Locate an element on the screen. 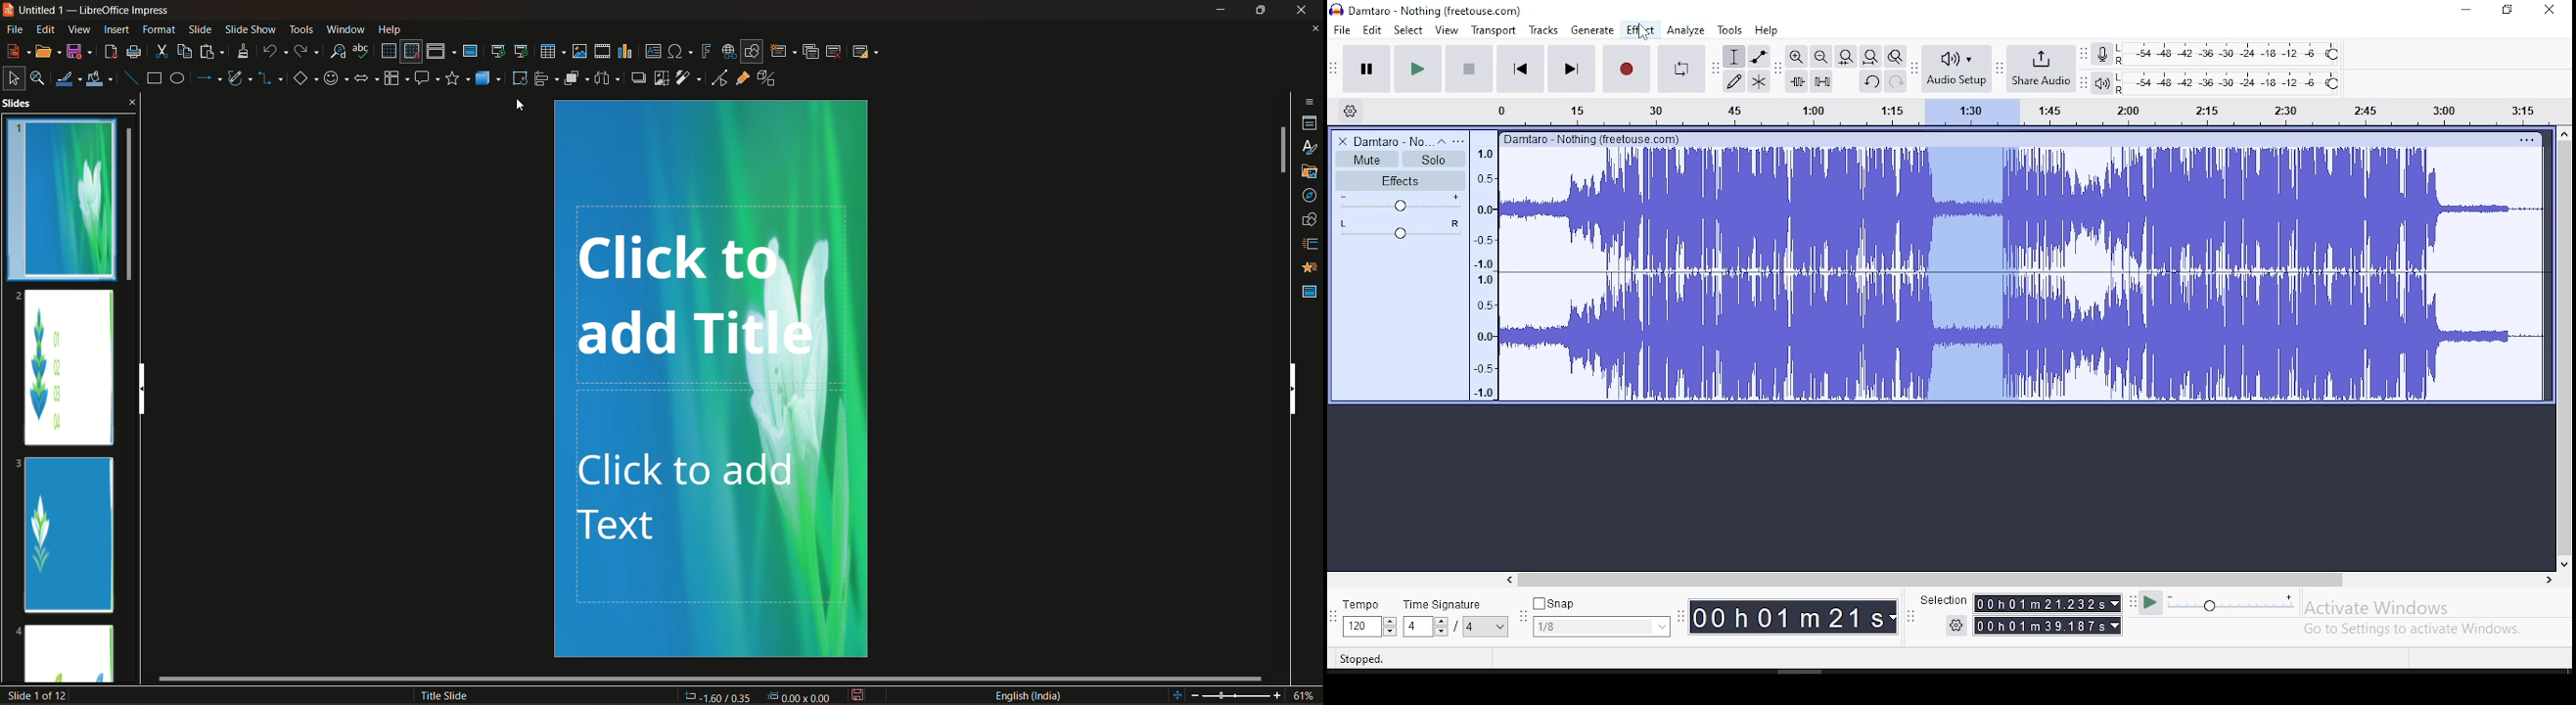  clone formatting is located at coordinates (245, 51).